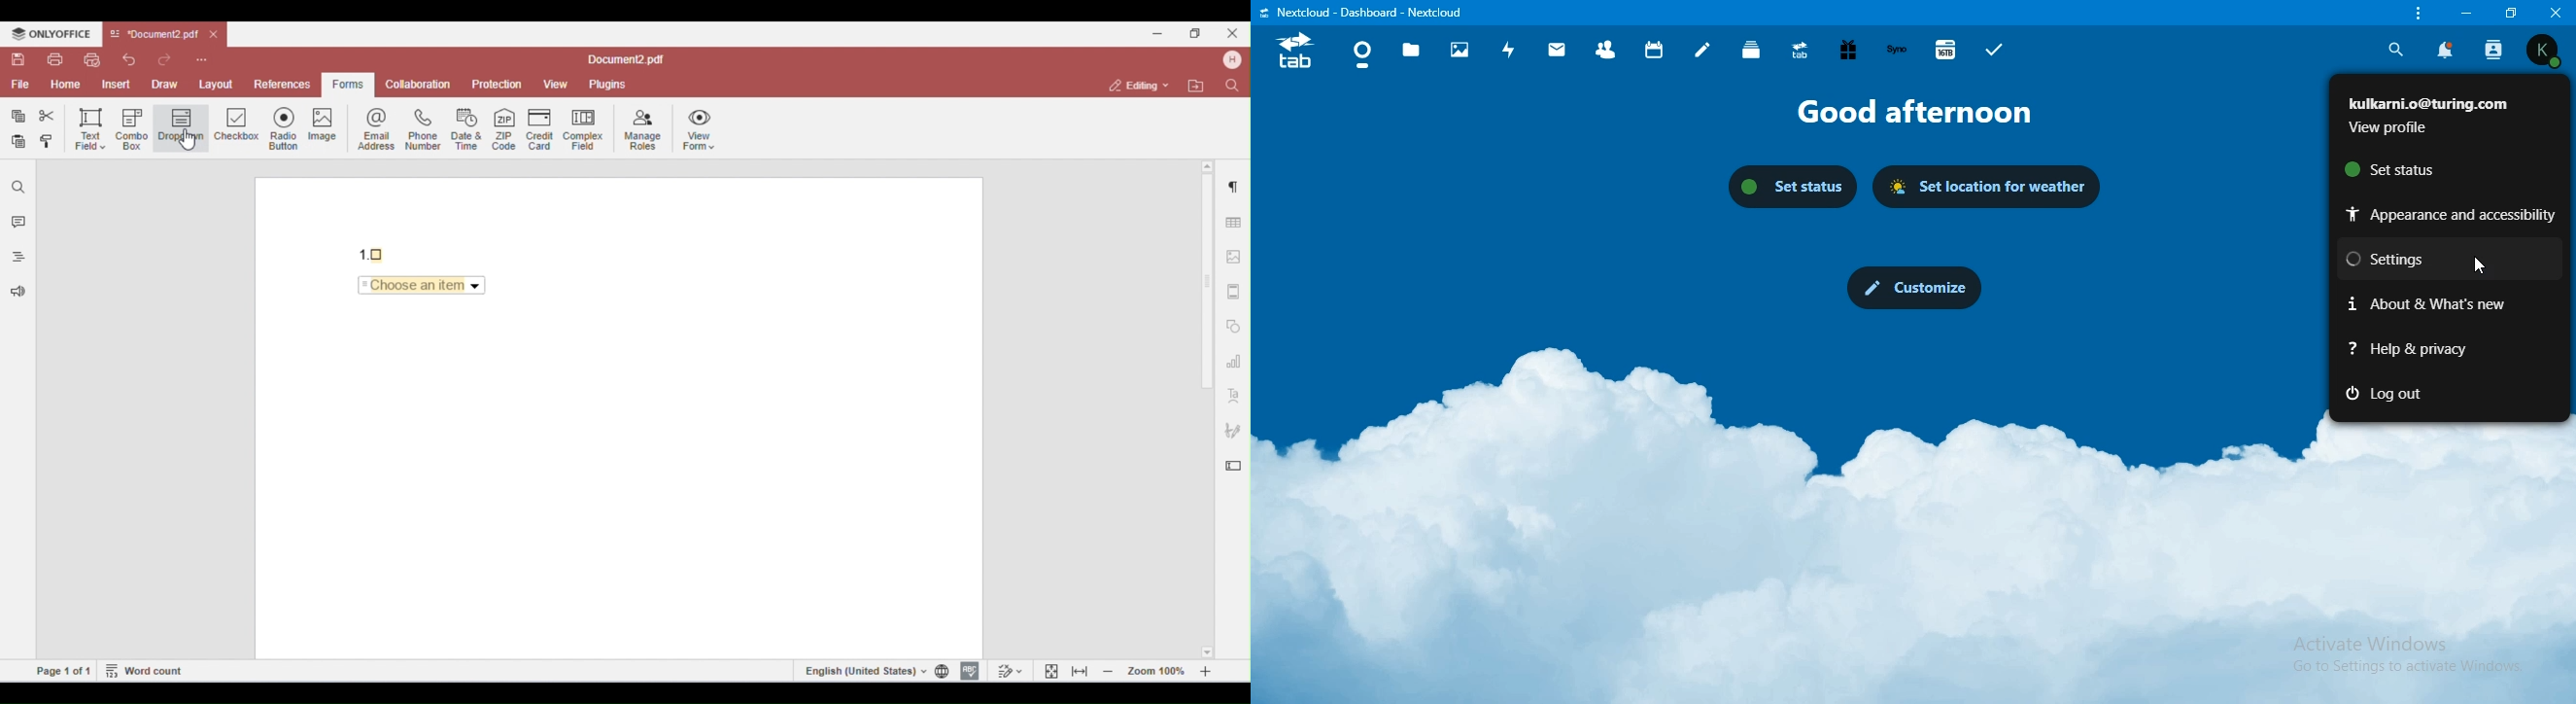 This screenshot has width=2576, height=728. I want to click on appearance and accessibilty, so click(2451, 215).